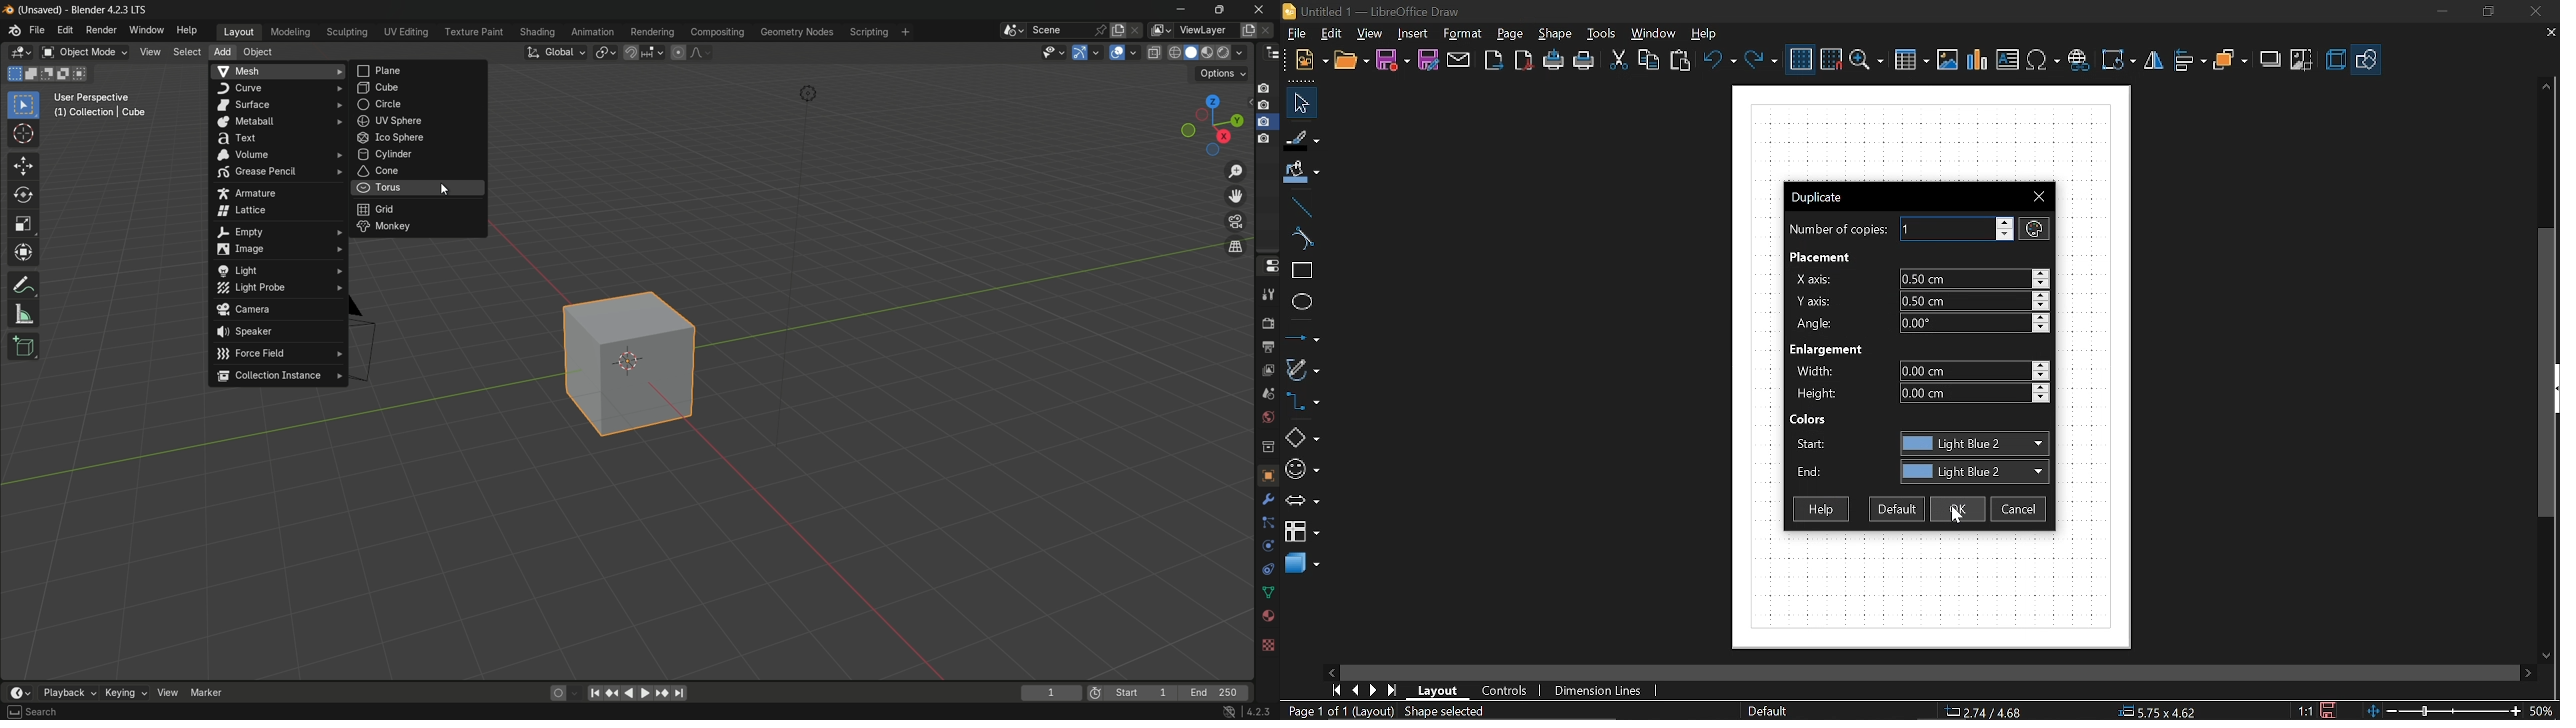 The width and height of the screenshot is (2576, 728). Describe the element at coordinates (2484, 12) in the screenshot. I see `Restore down` at that location.